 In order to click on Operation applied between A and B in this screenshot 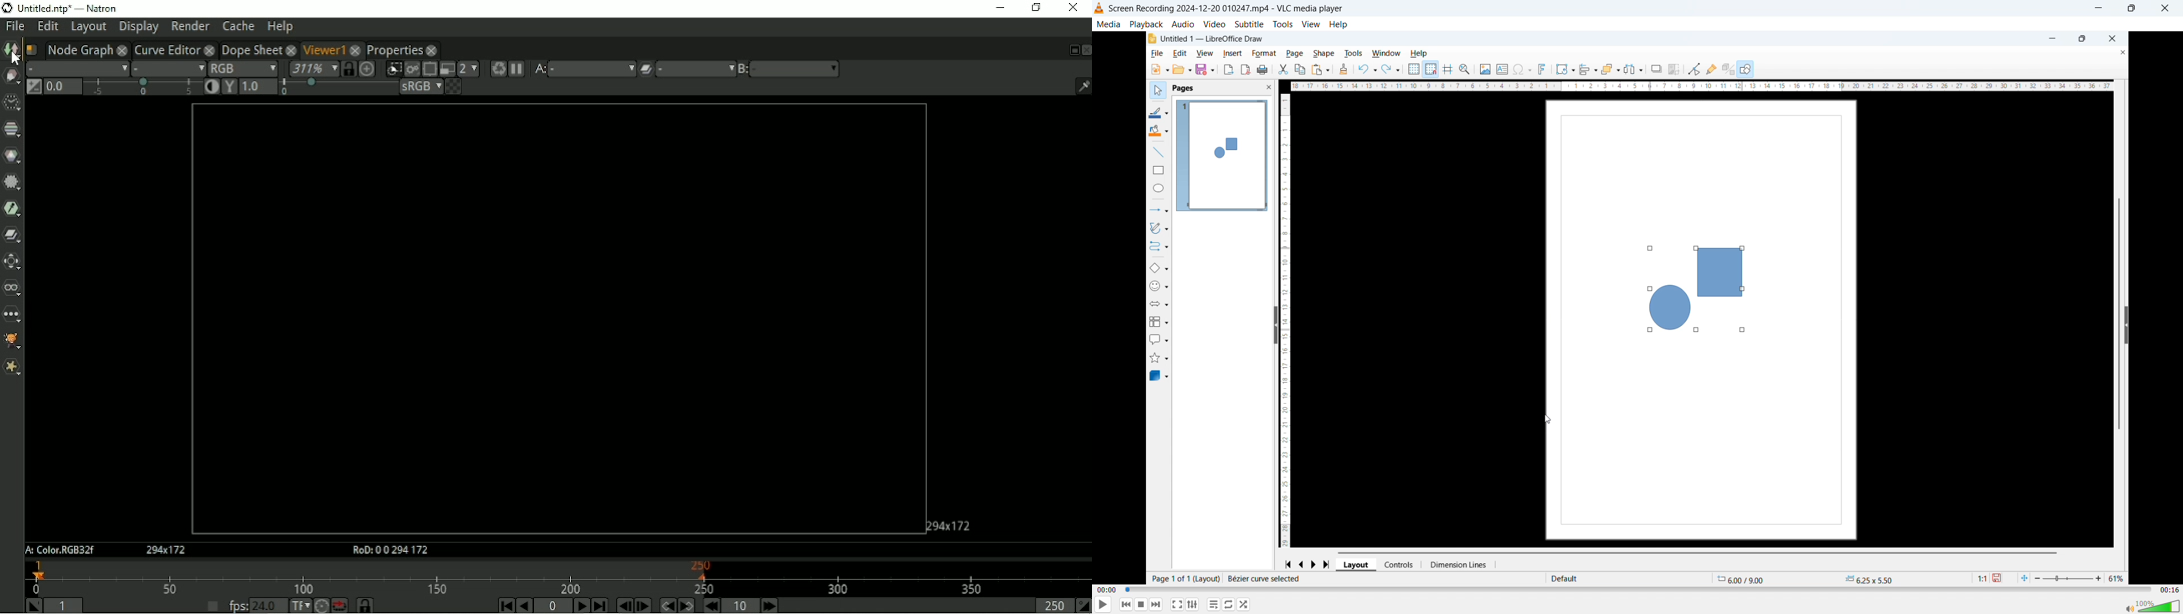, I will do `click(646, 68)`.